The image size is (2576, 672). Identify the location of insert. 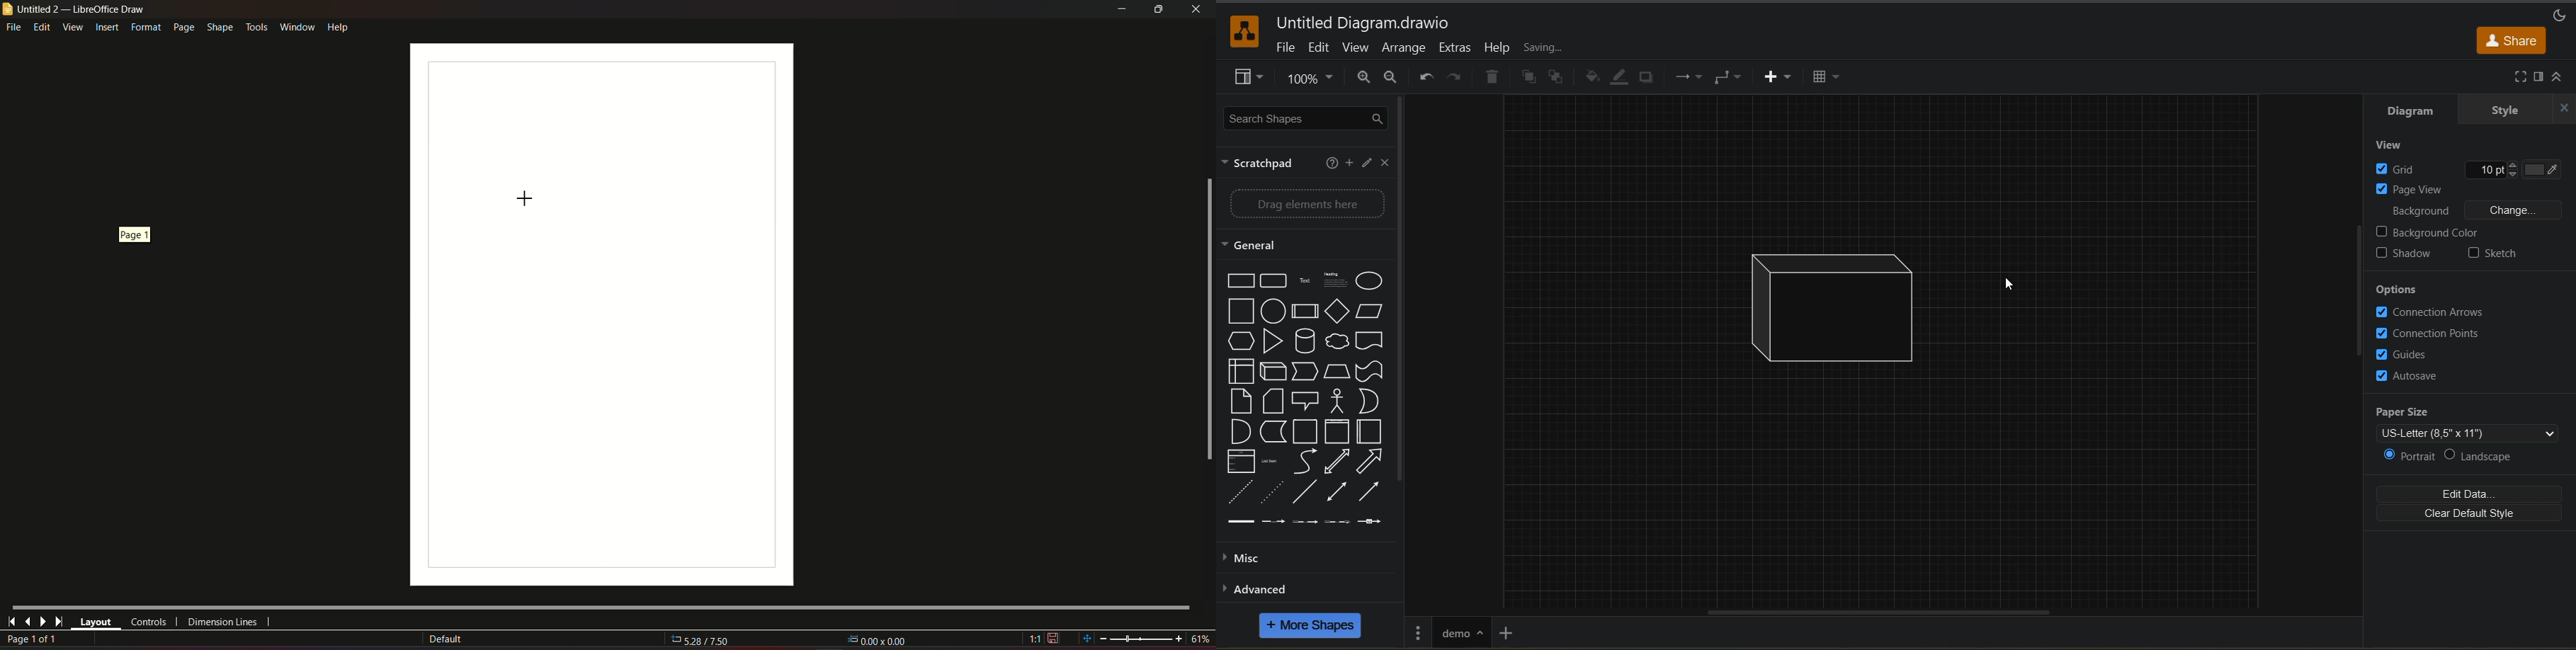
(1784, 78).